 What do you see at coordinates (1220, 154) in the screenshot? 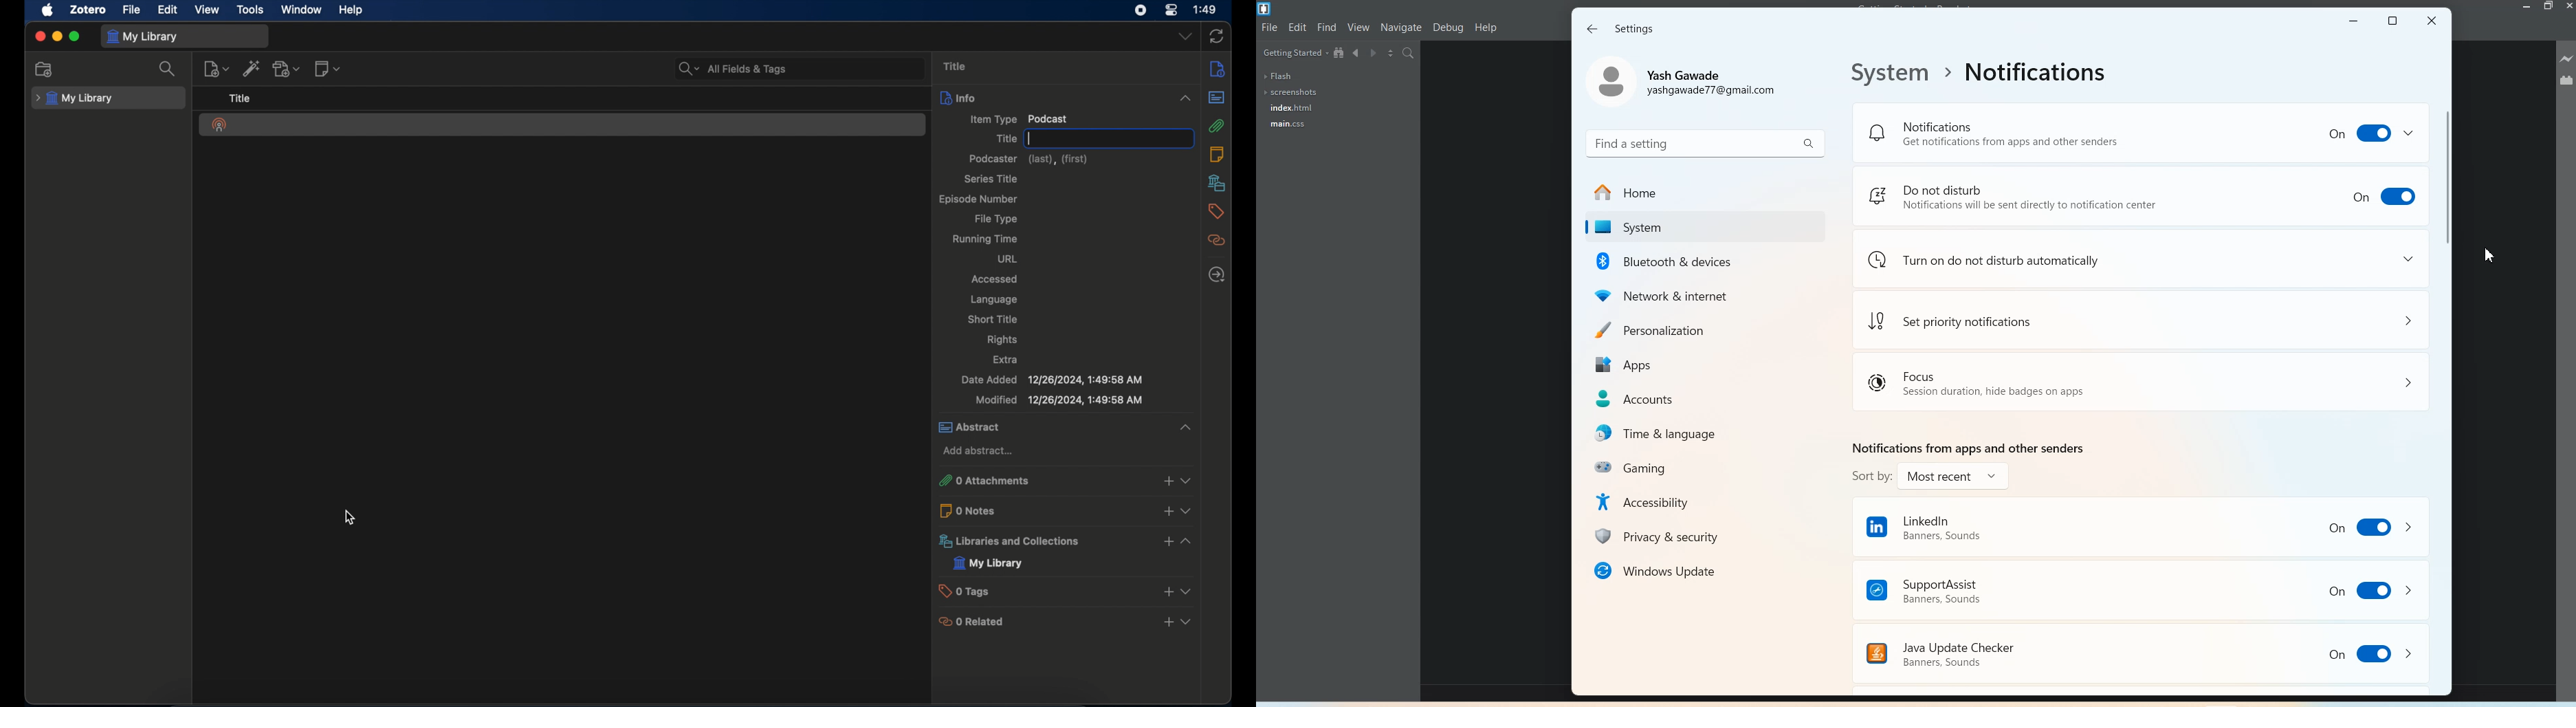
I see `notes` at bounding box center [1220, 154].